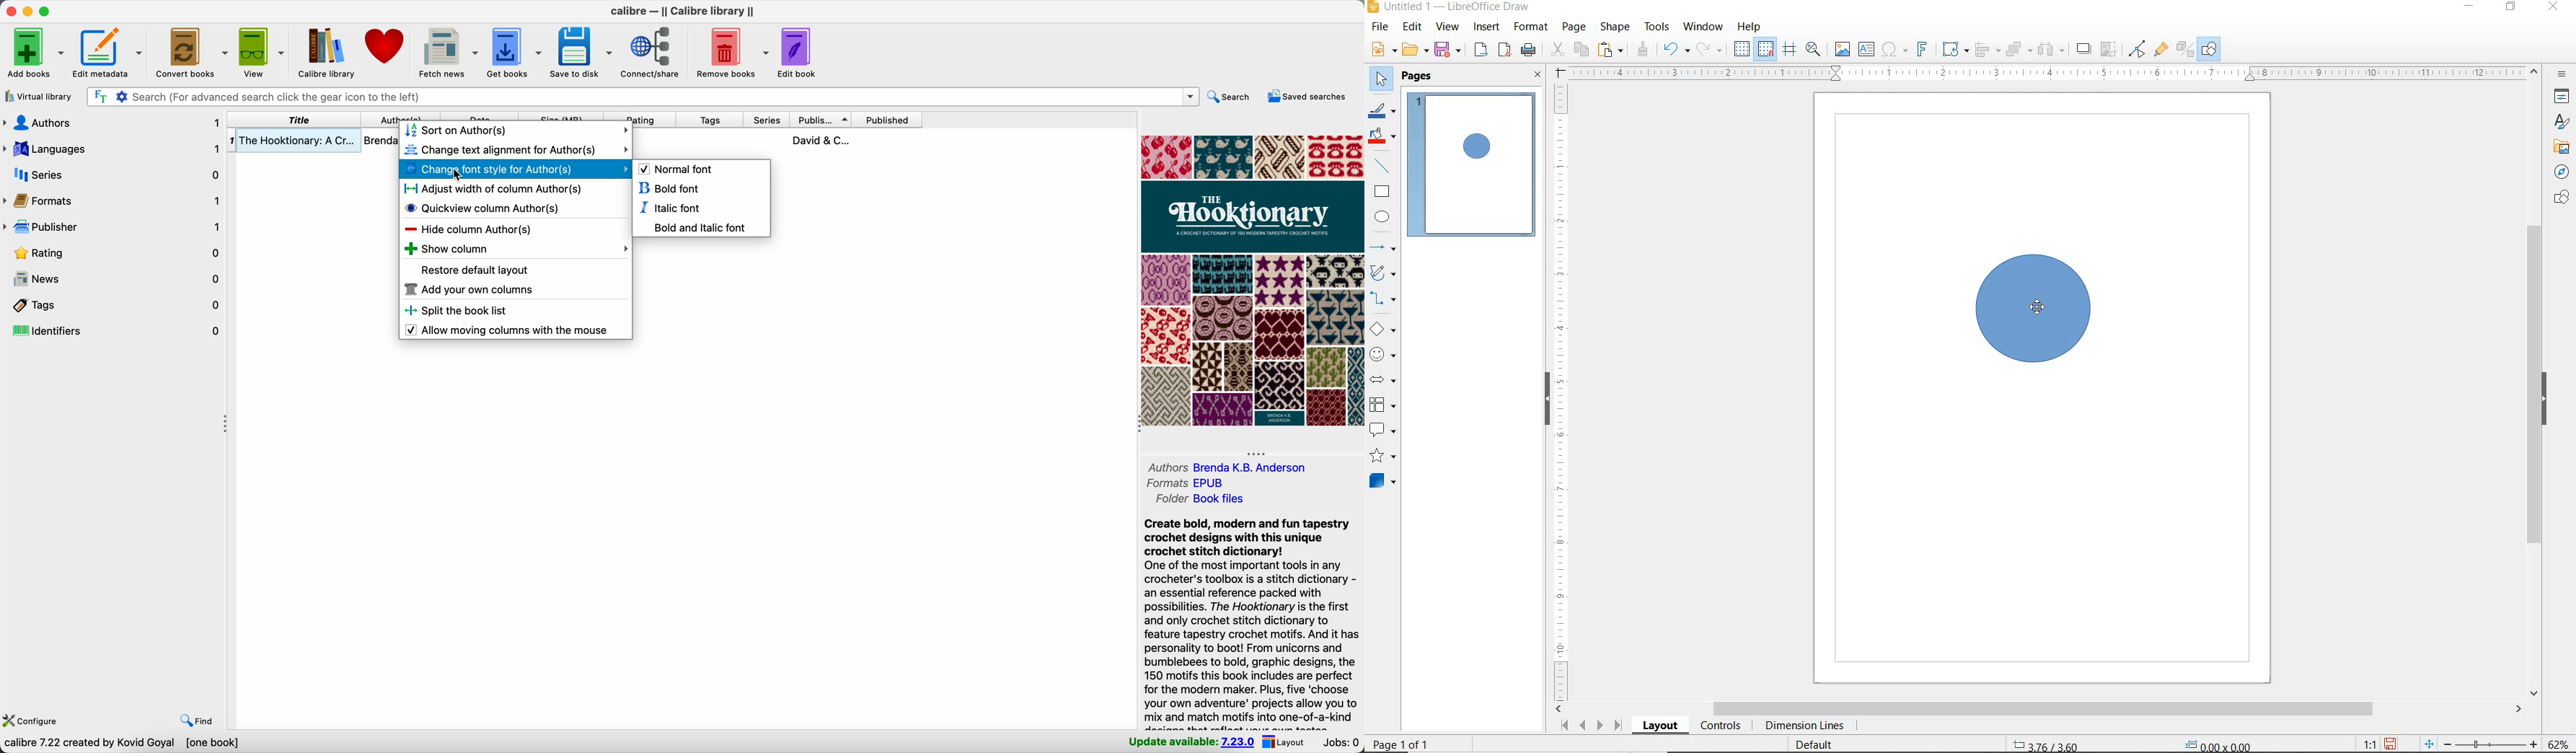  What do you see at coordinates (2044, 71) in the screenshot?
I see `RULER` at bounding box center [2044, 71].